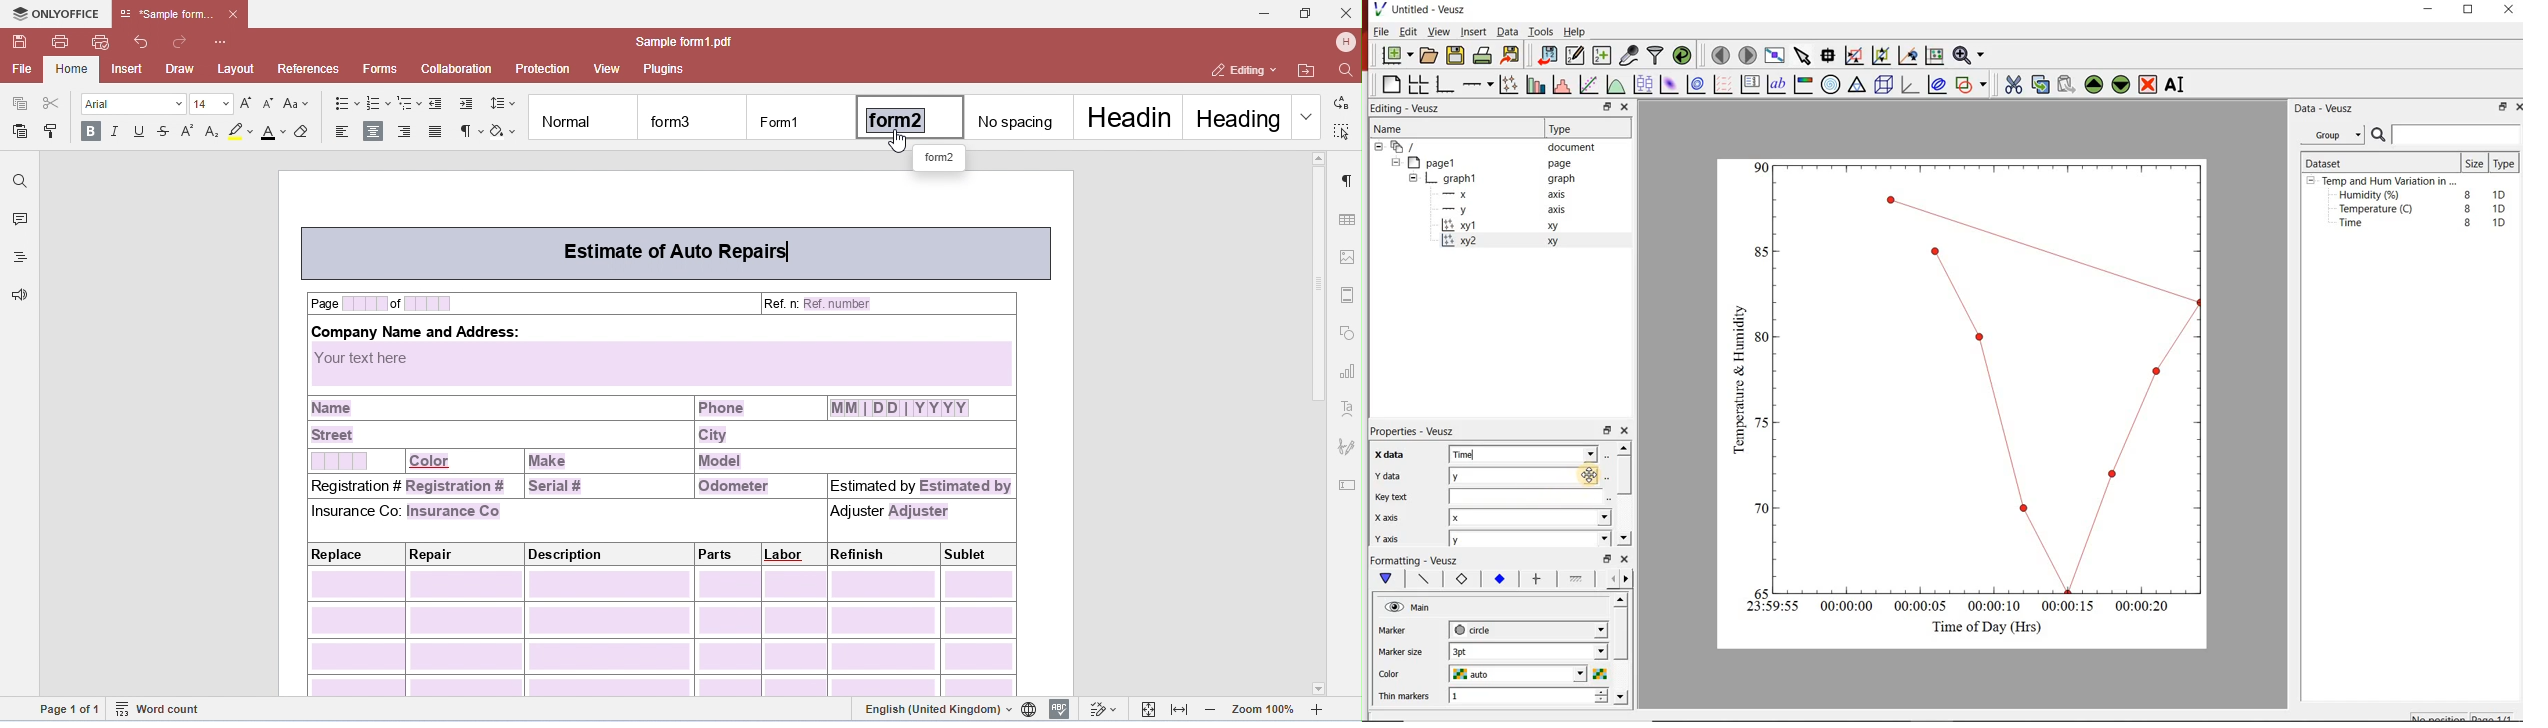  Describe the element at coordinates (1564, 84) in the screenshot. I see `histogram of a dataset` at that location.